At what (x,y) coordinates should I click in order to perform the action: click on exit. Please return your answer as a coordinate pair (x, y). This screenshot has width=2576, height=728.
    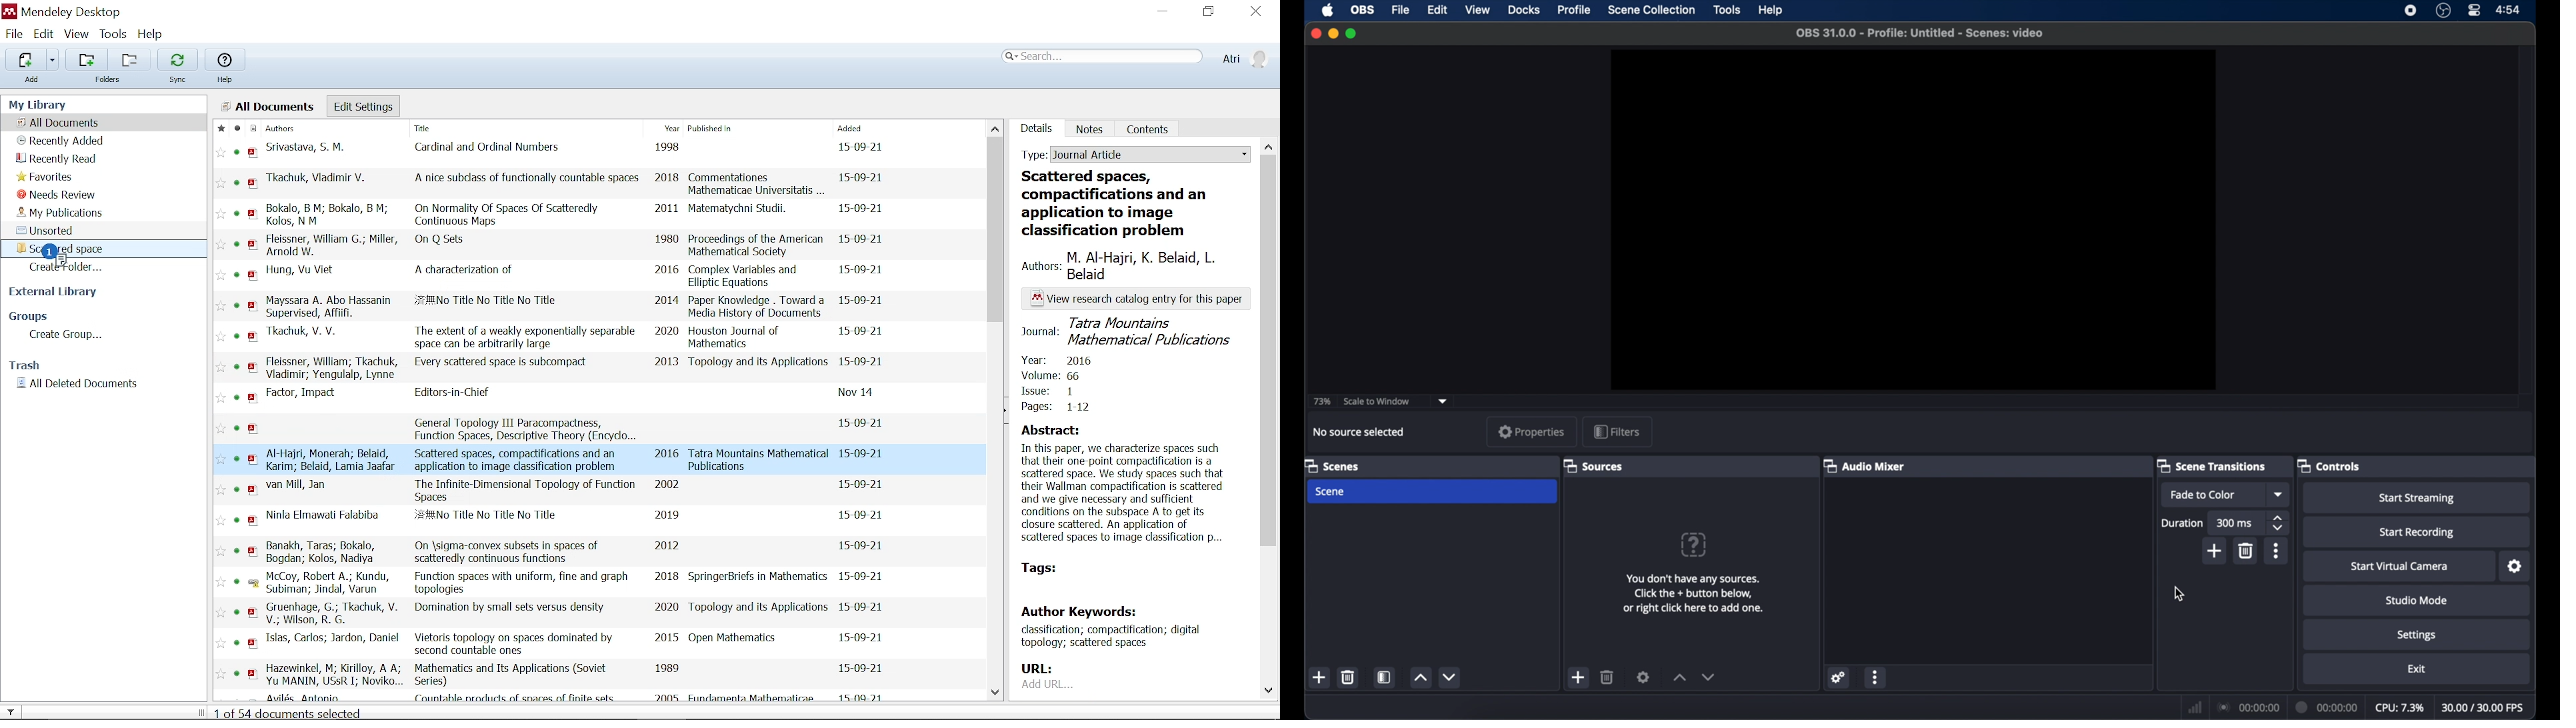
    Looking at the image, I should click on (2417, 669).